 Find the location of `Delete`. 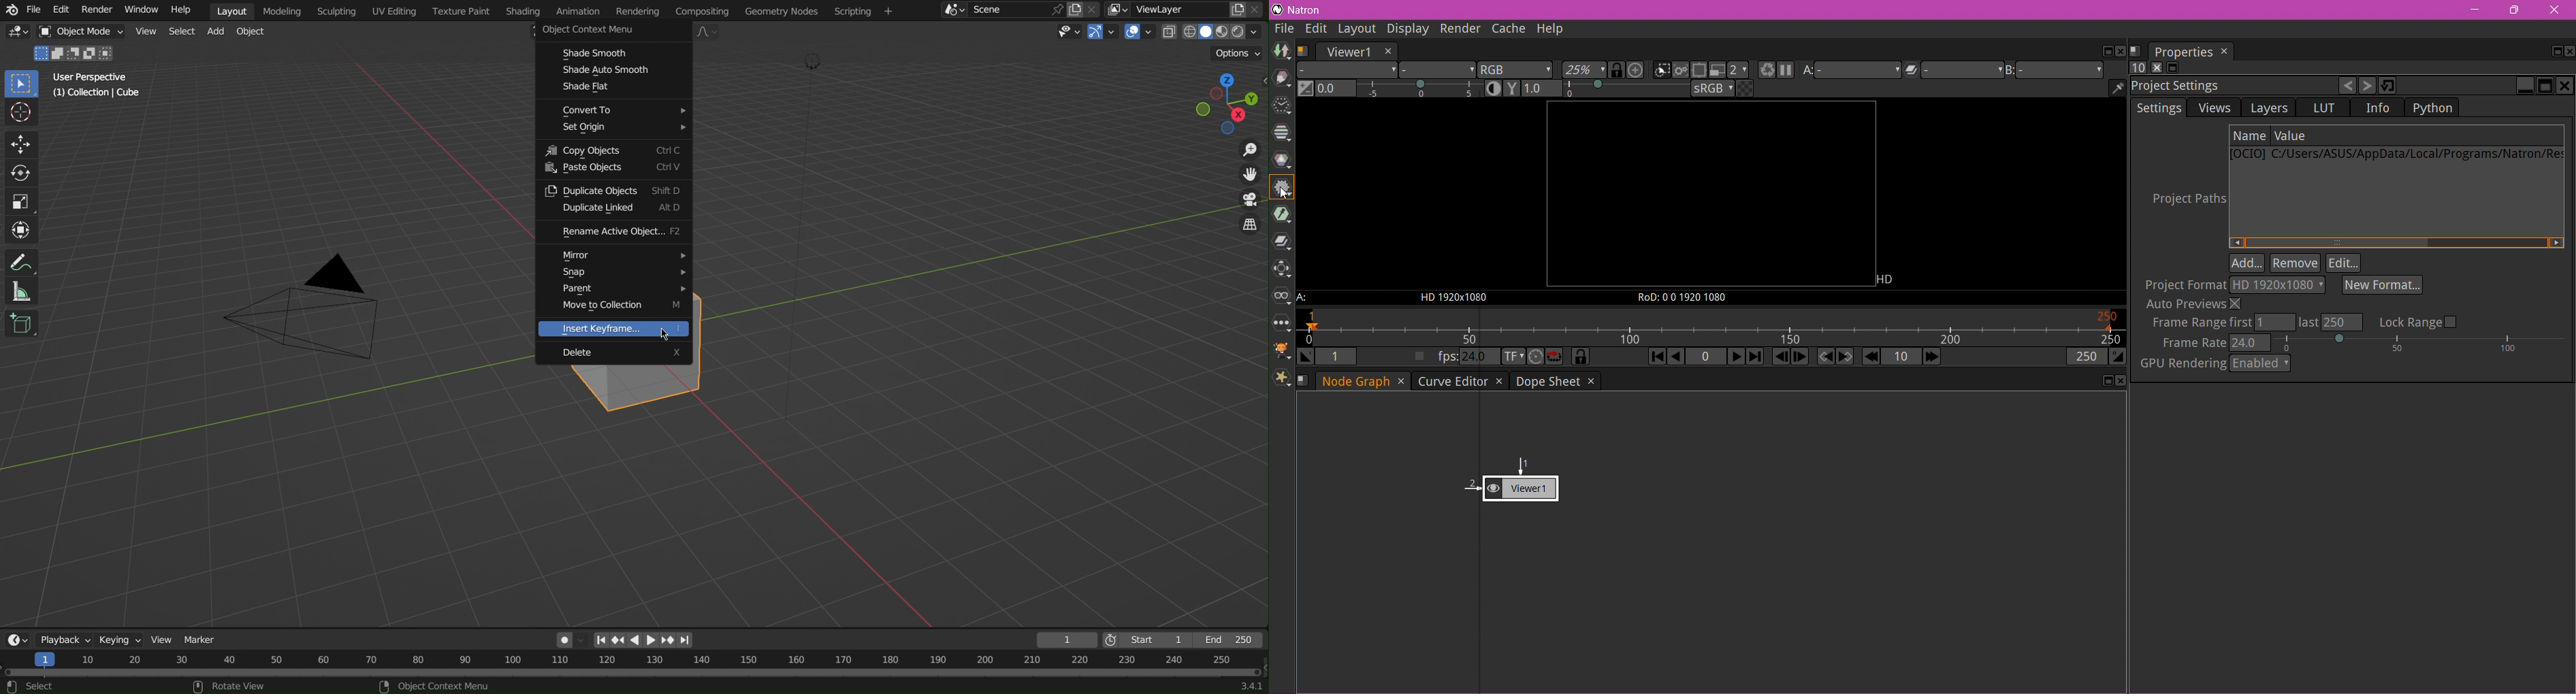

Delete is located at coordinates (612, 354).